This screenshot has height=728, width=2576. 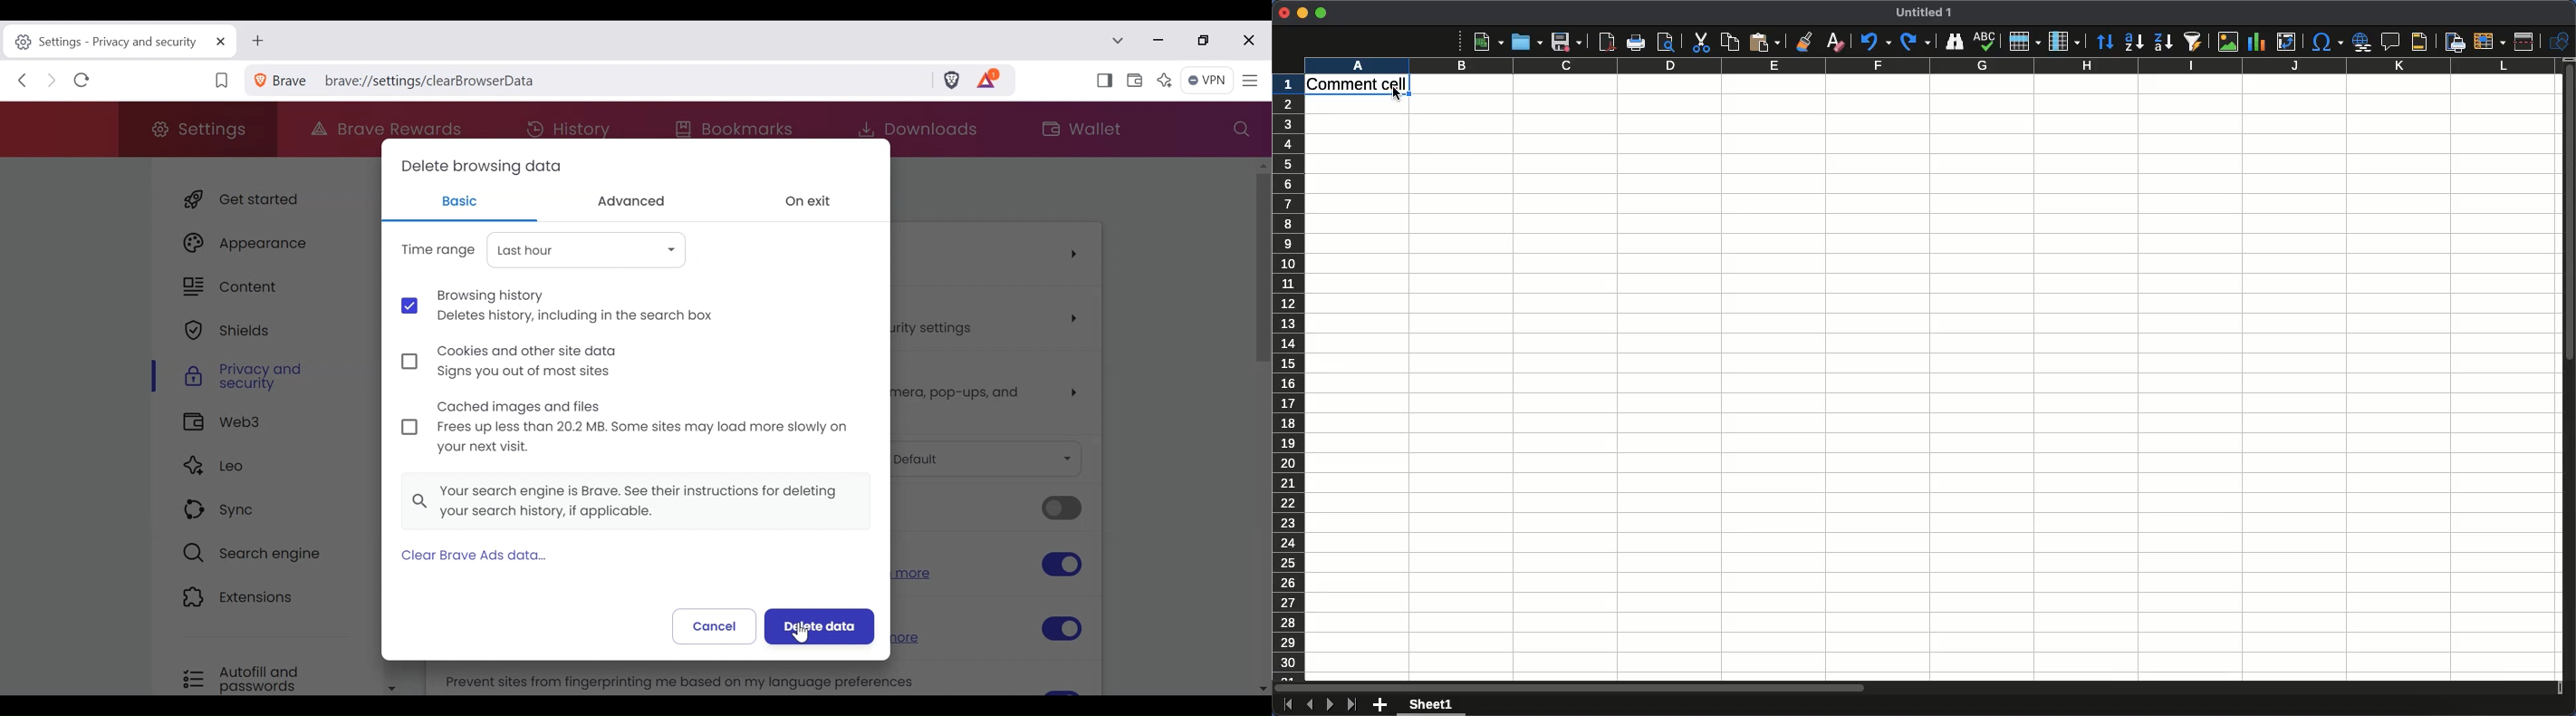 What do you see at coordinates (1324, 13) in the screenshot?
I see `Maximize` at bounding box center [1324, 13].